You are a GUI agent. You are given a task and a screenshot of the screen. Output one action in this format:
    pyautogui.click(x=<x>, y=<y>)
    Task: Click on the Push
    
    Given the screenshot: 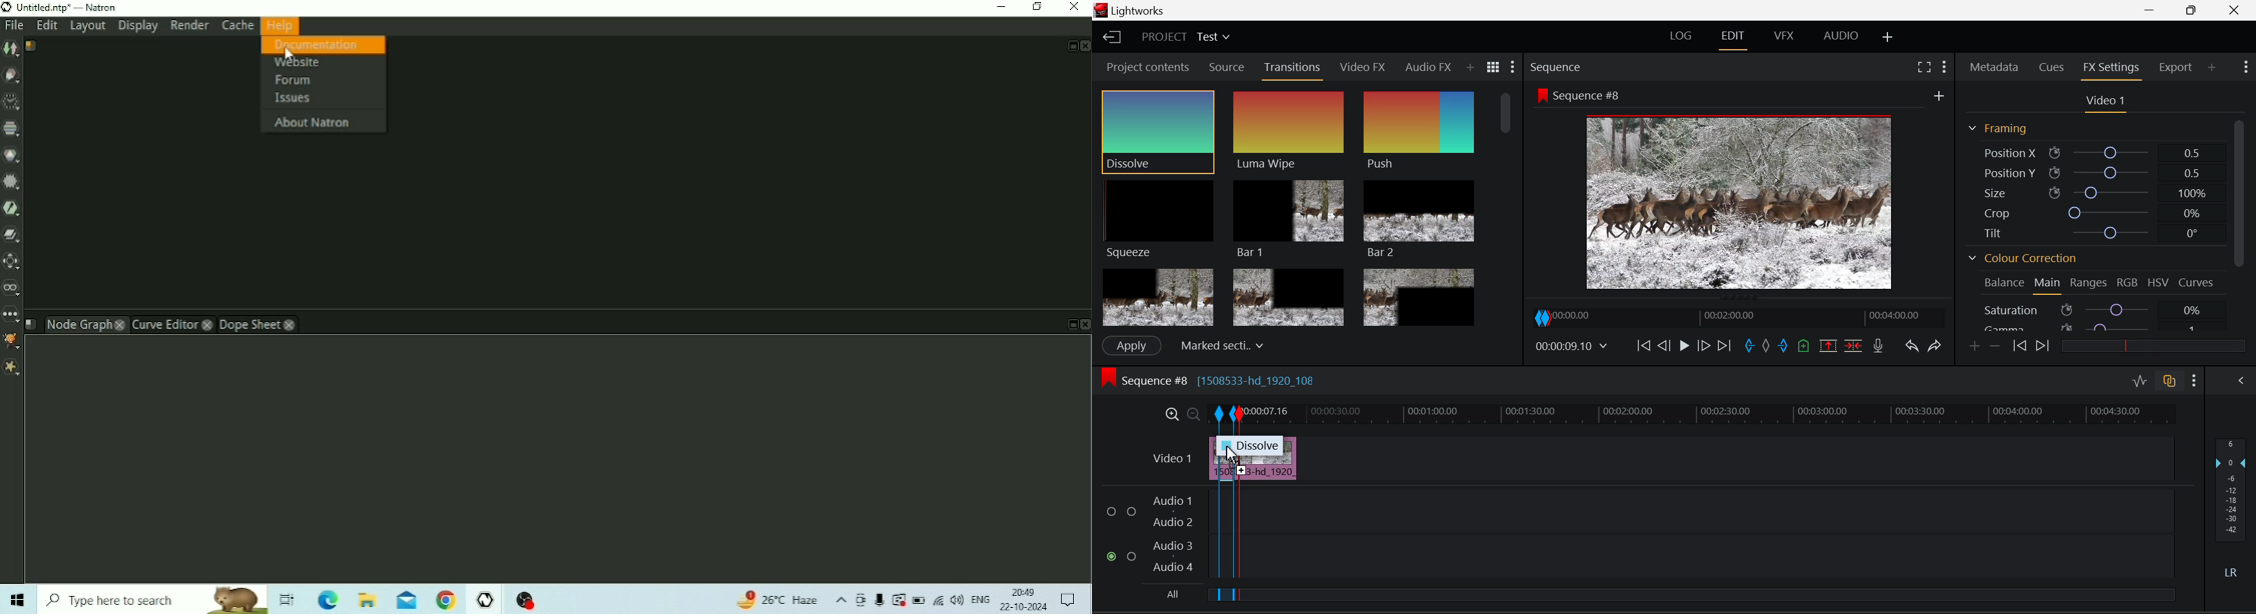 What is the action you would take?
    pyautogui.click(x=1419, y=132)
    